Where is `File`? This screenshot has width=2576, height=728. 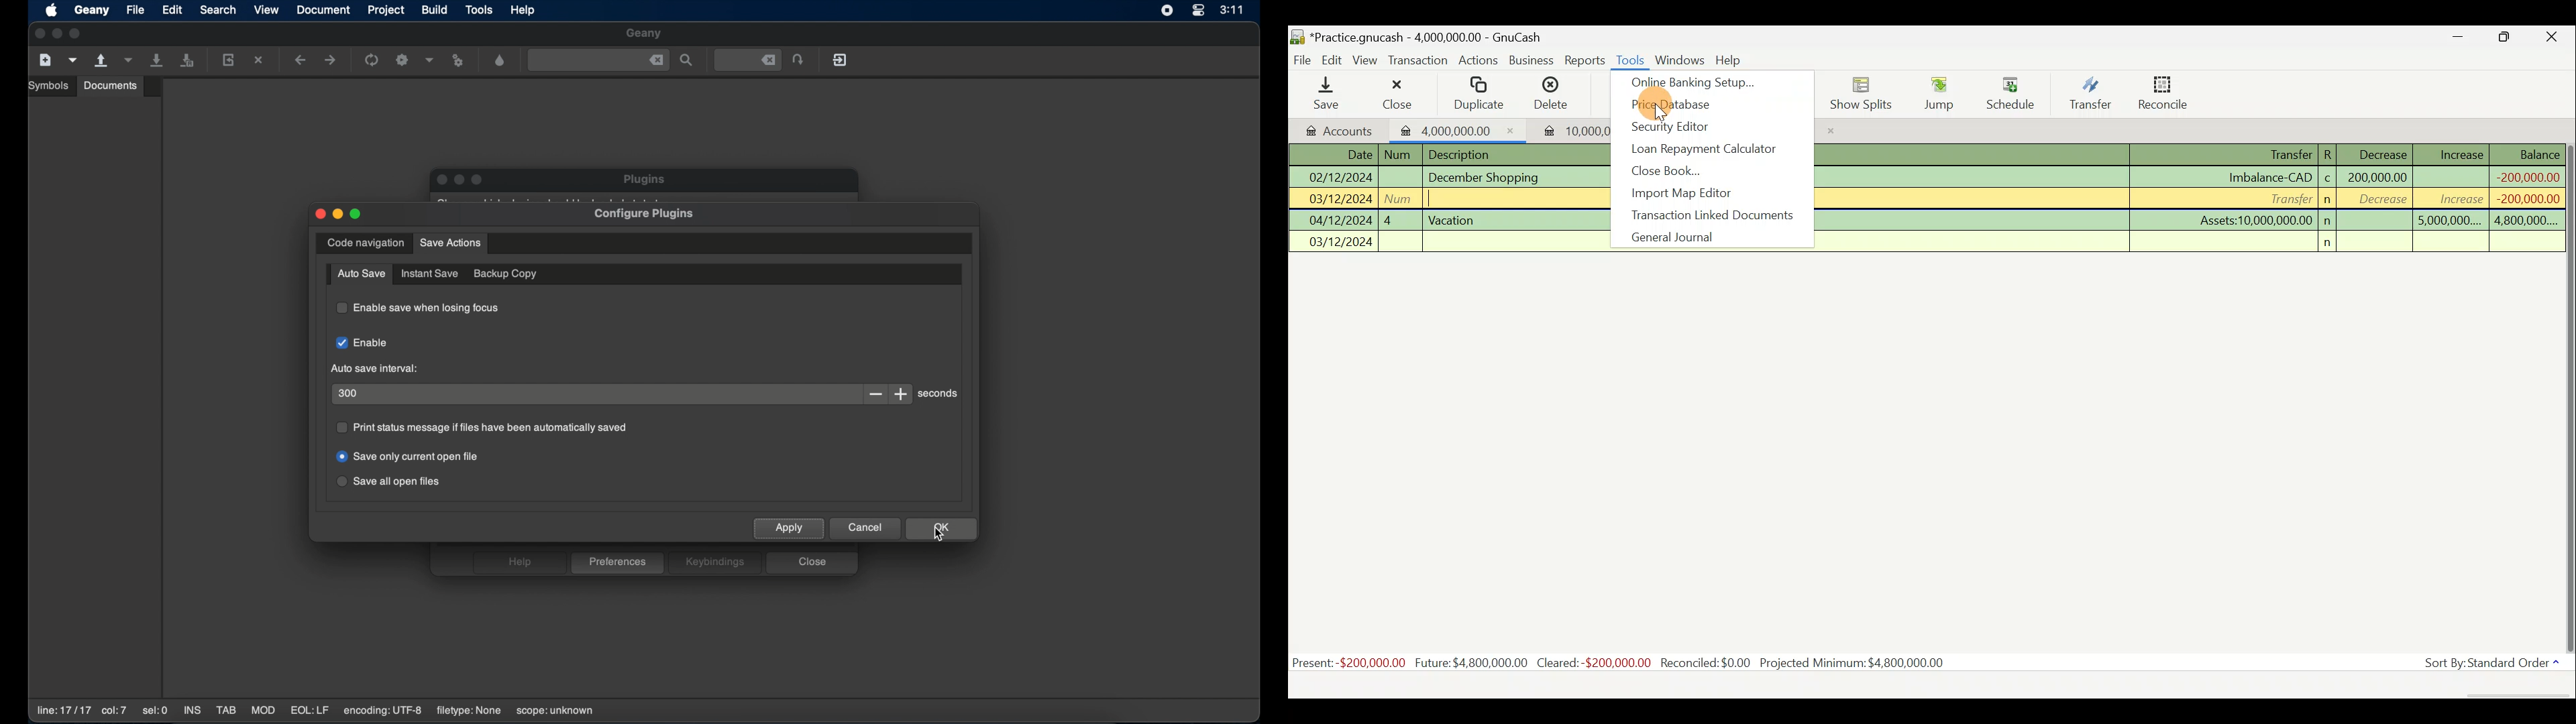 File is located at coordinates (1303, 58).